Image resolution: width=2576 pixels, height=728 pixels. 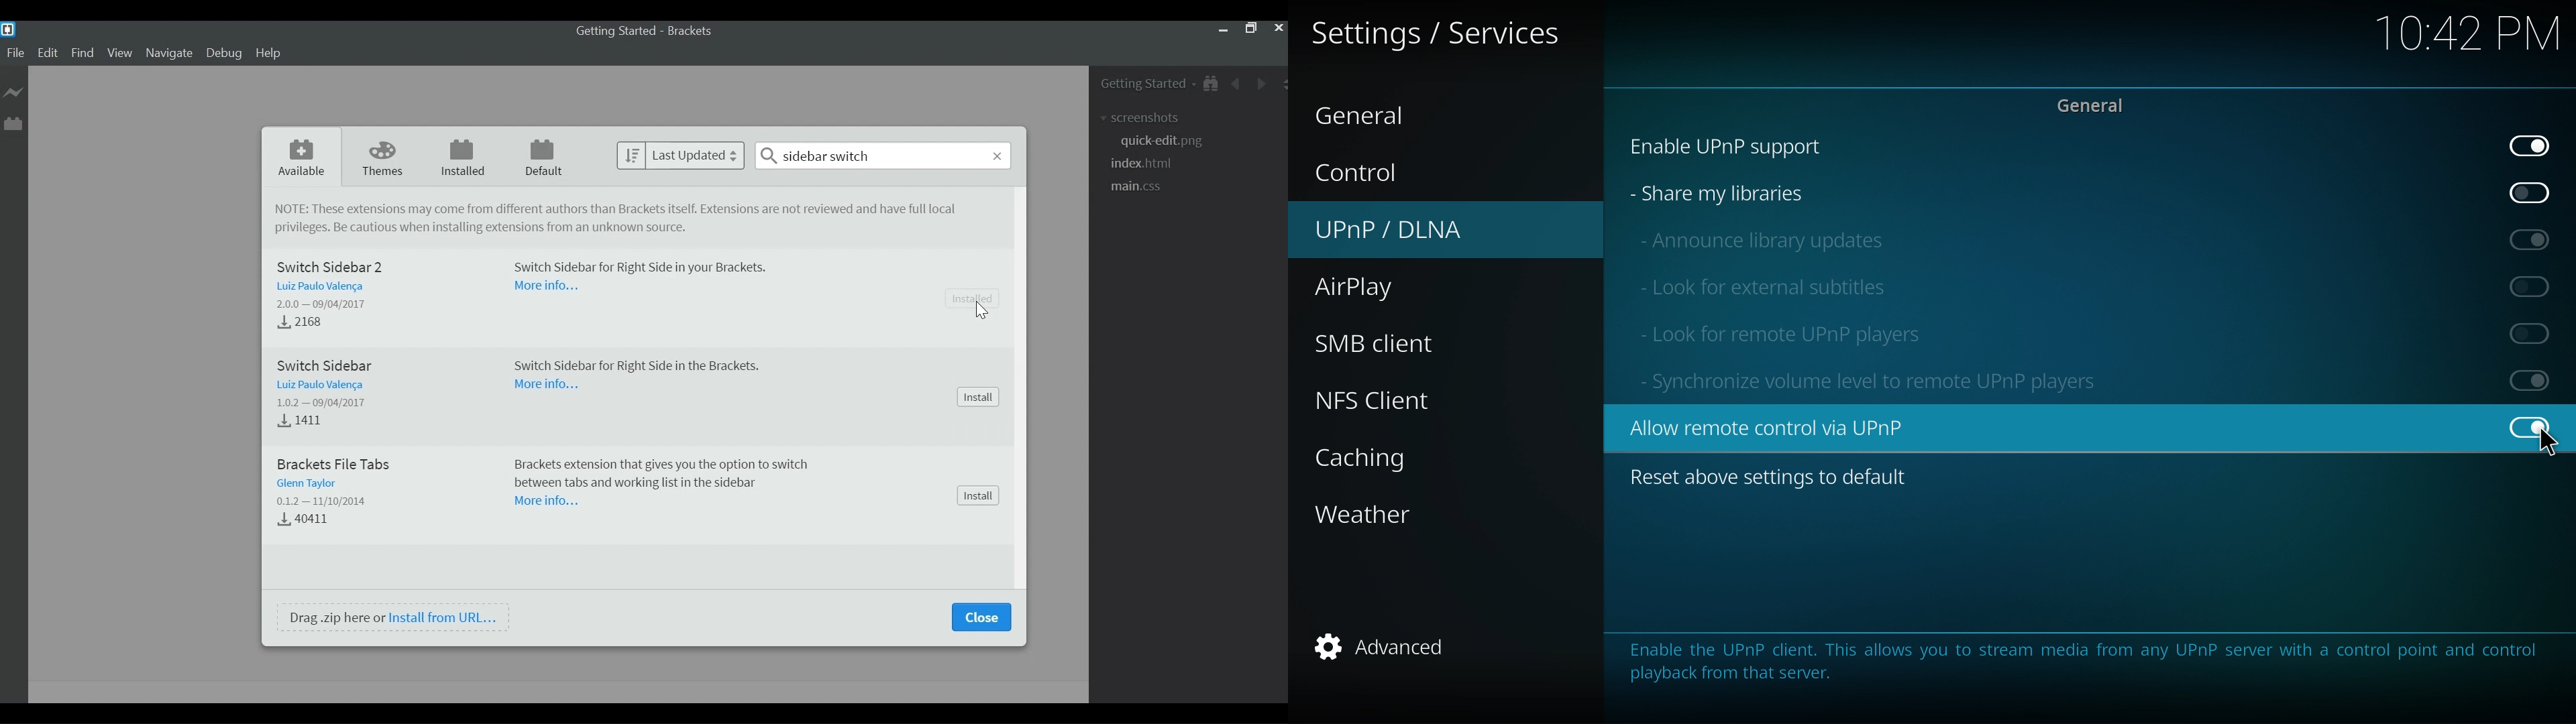 I want to click on Navigate Back, so click(x=1237, y=82).